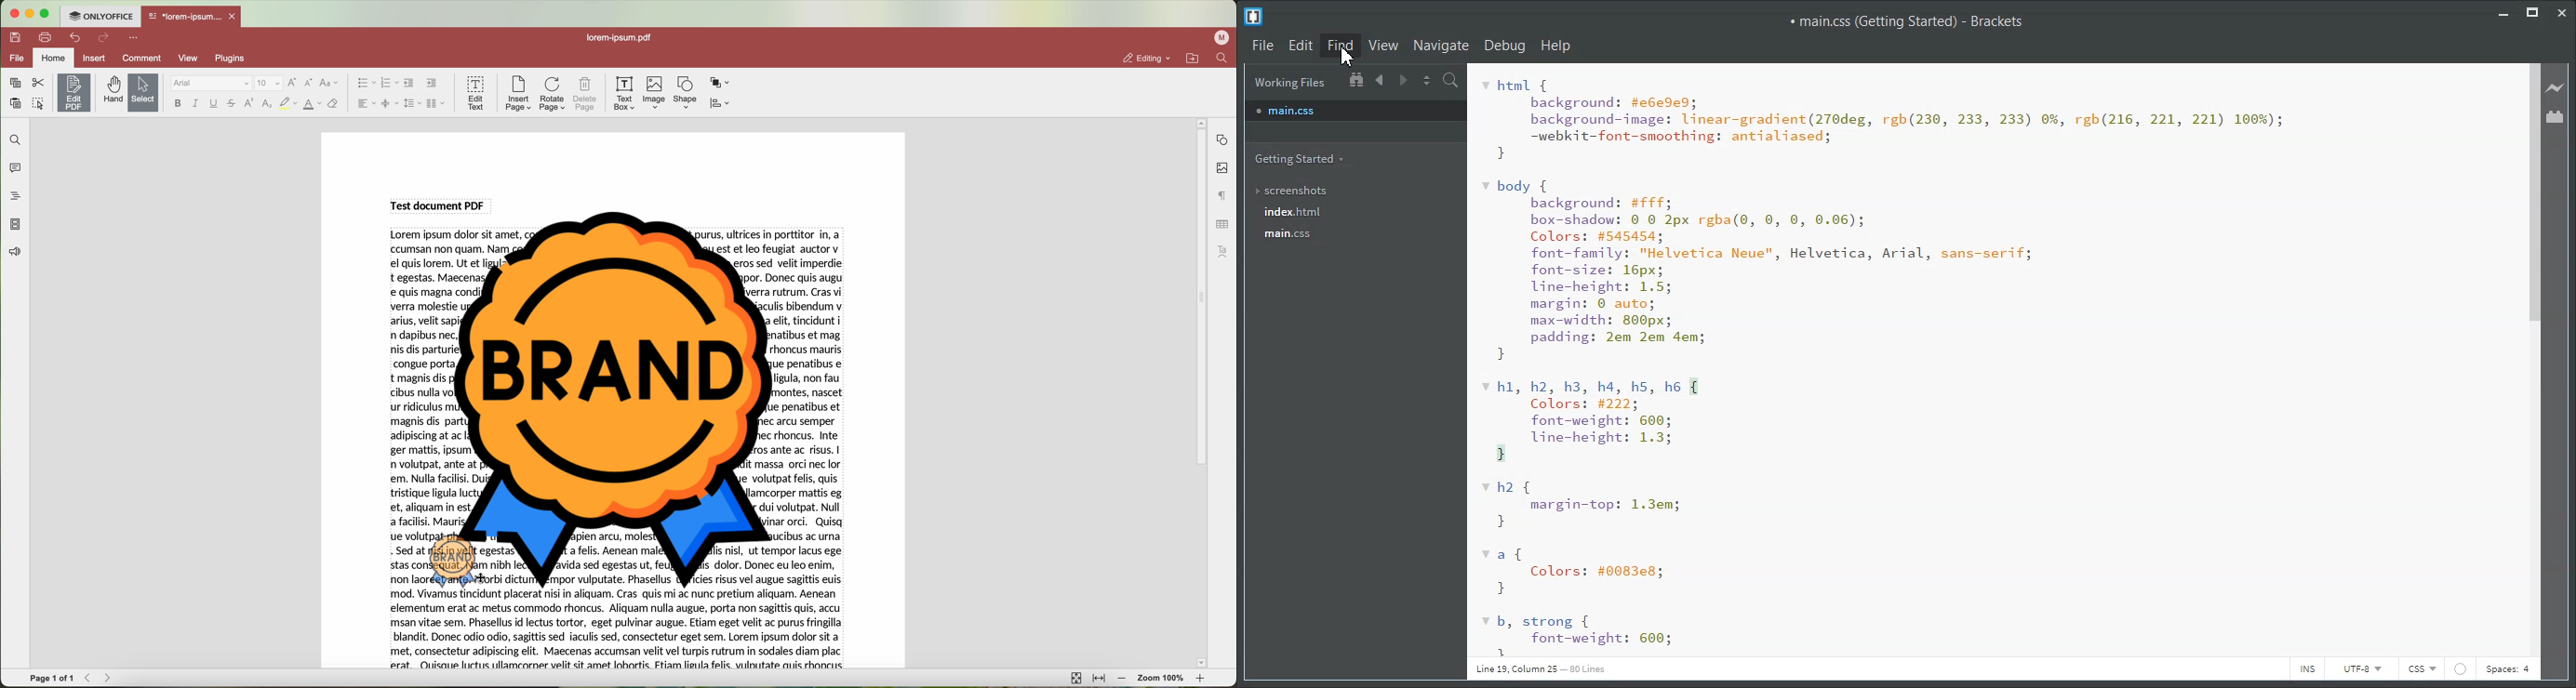 This screenshot has height=700, width=2576. I want to click on redo, so click(103, 38).